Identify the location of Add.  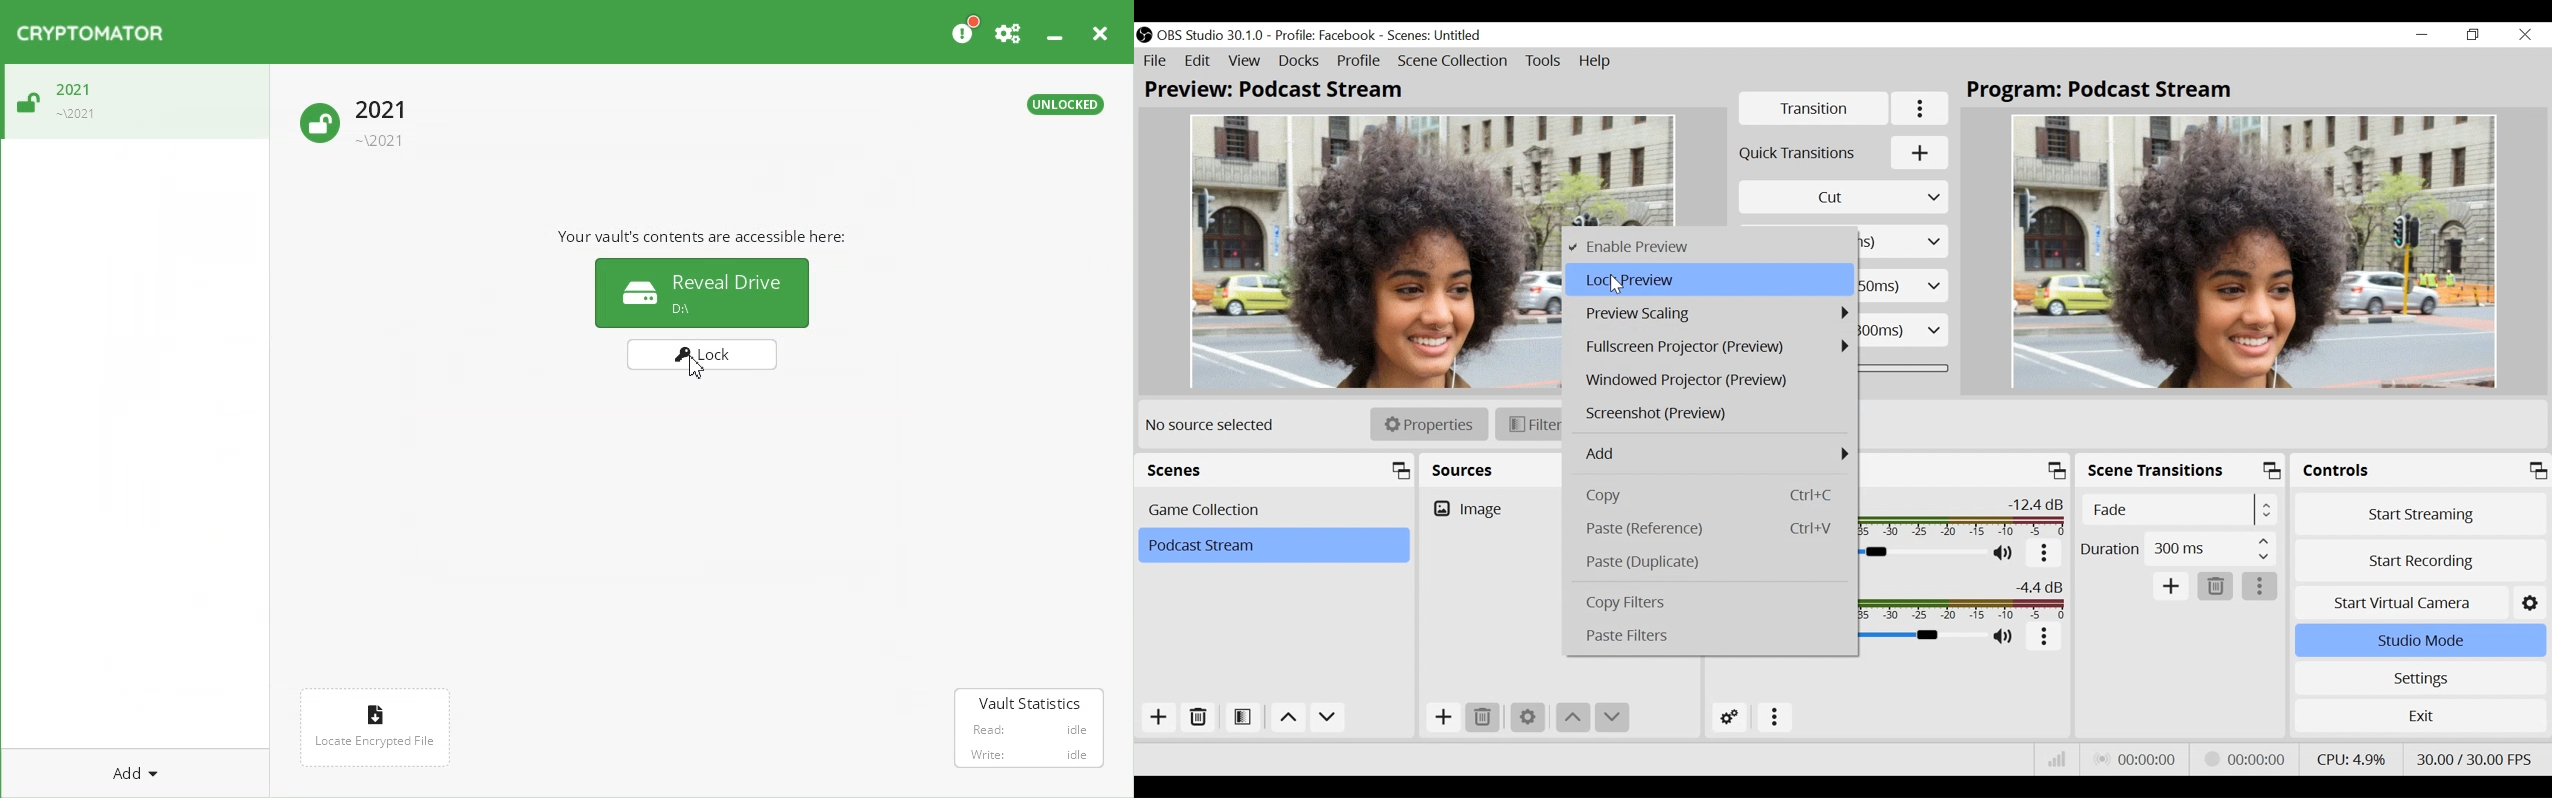
(1445, 717).